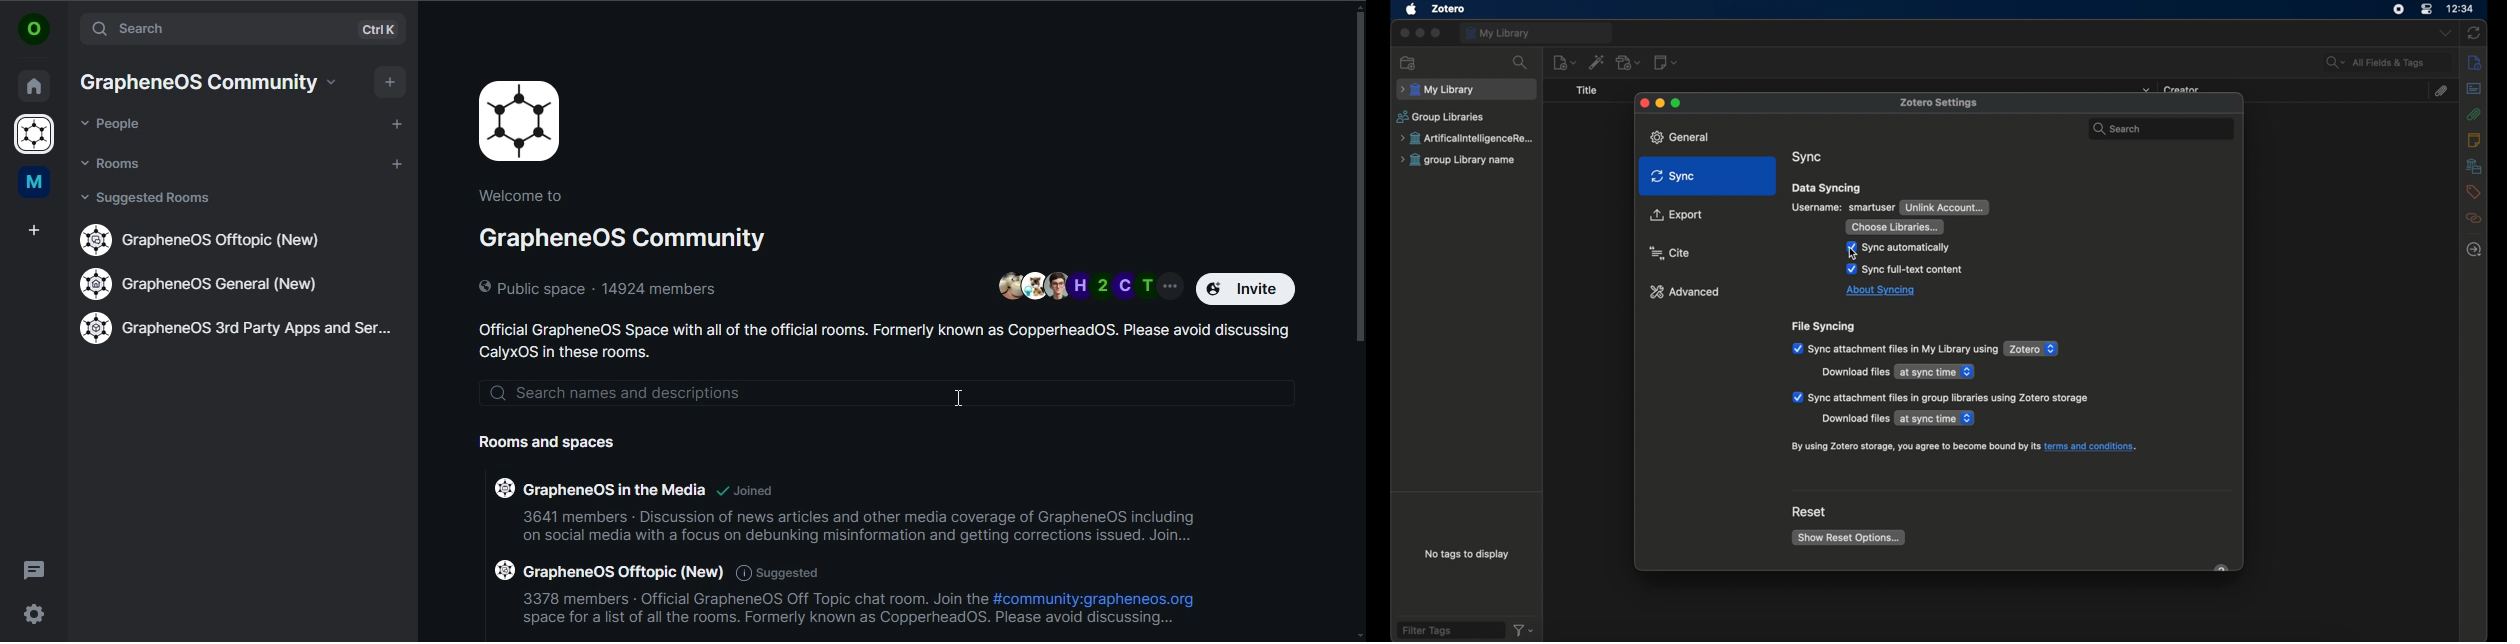 The height and width of the screenshot is (644, 2520). Describe the element at coordinates (2475, 249) in the screenshot. I see `locate` at that location.